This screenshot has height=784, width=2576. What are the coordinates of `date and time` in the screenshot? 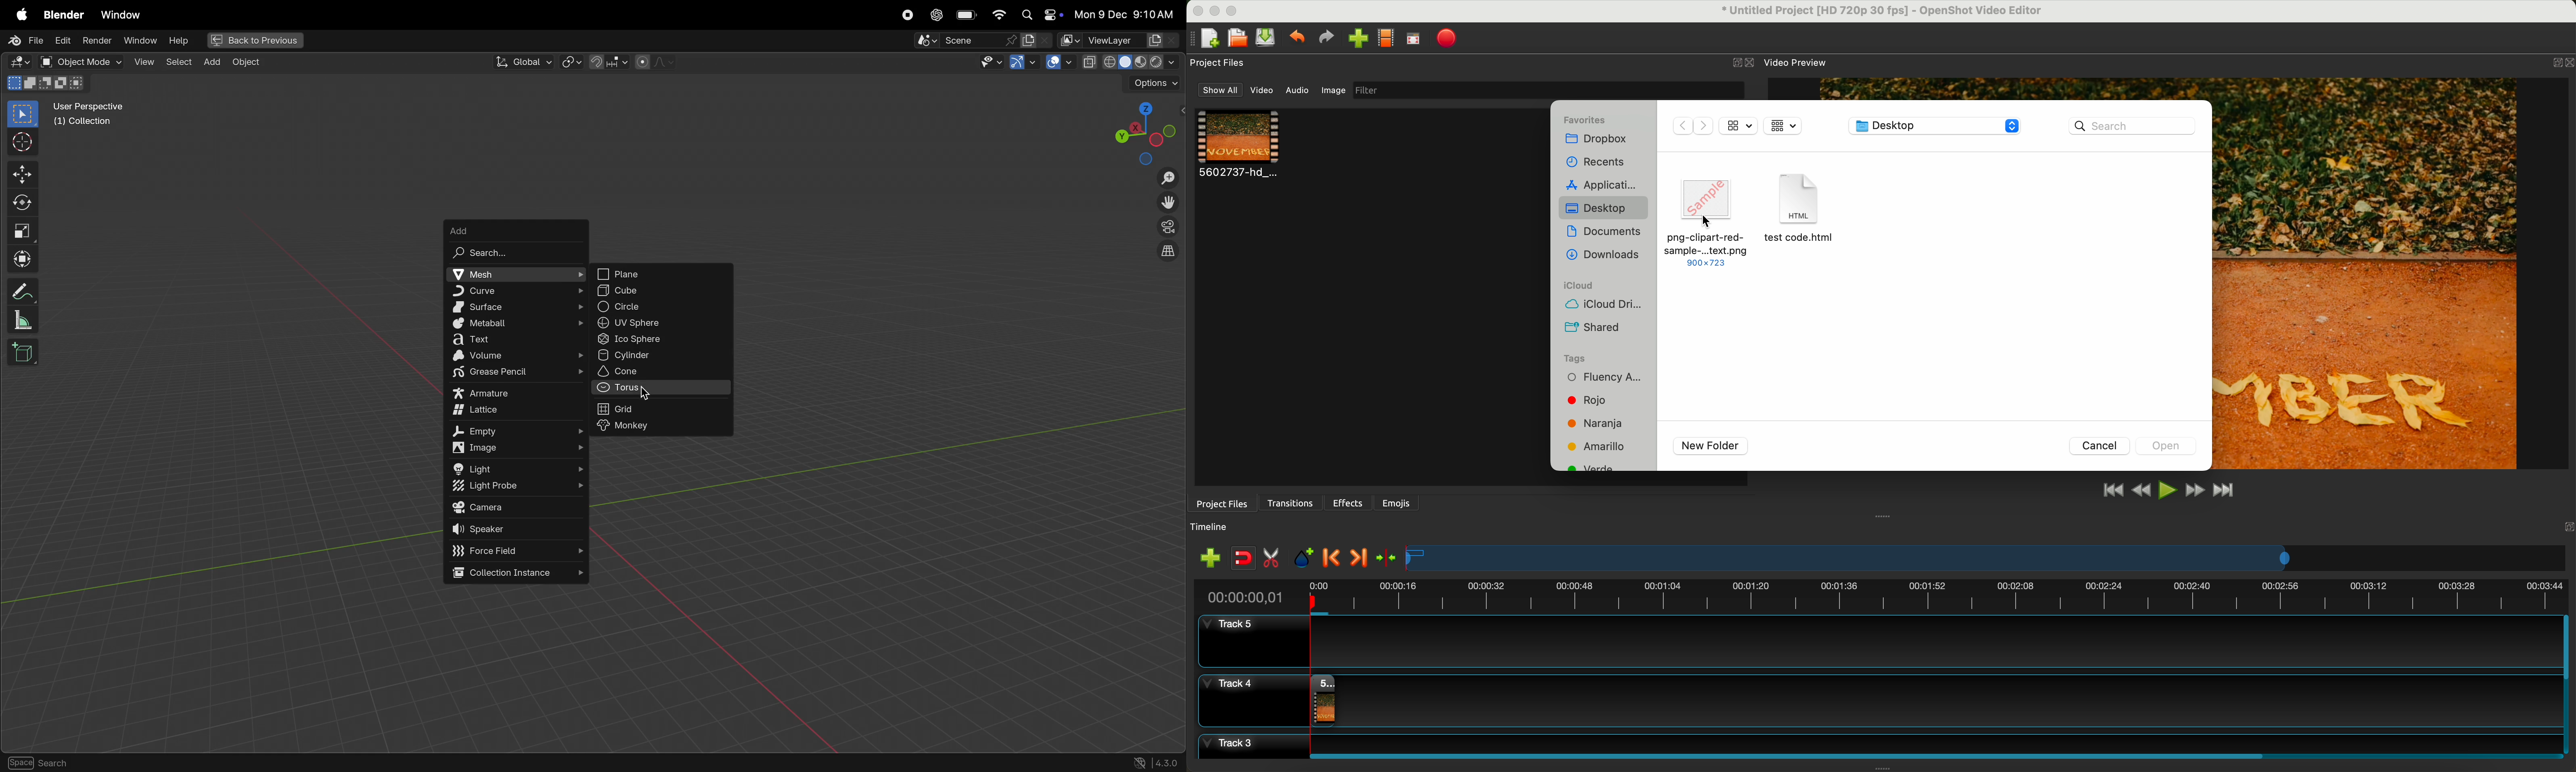 It's located at (1128, 14).